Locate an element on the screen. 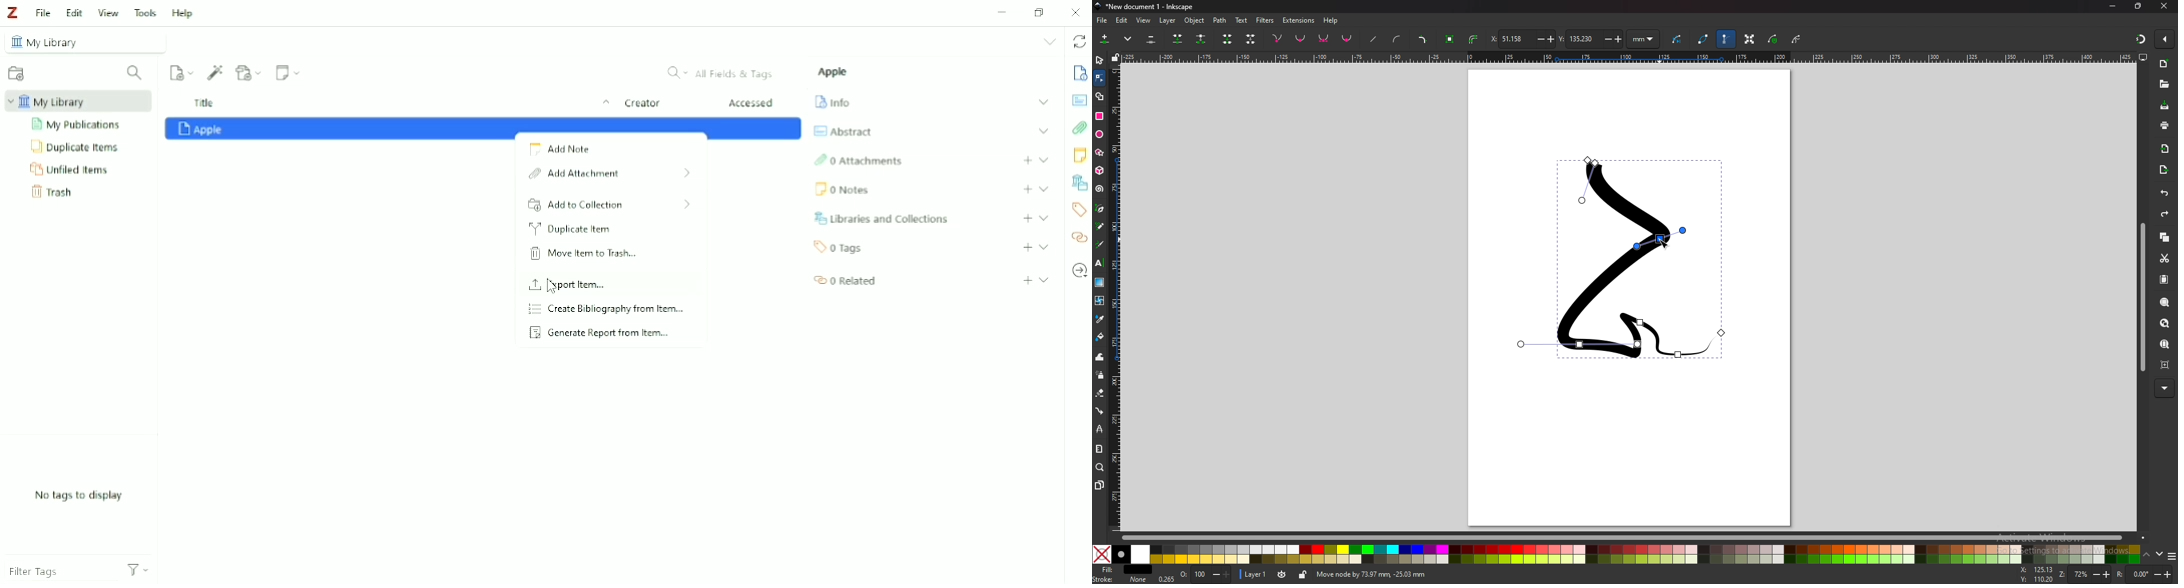  Expand section is located at coordinates (1043, 159).